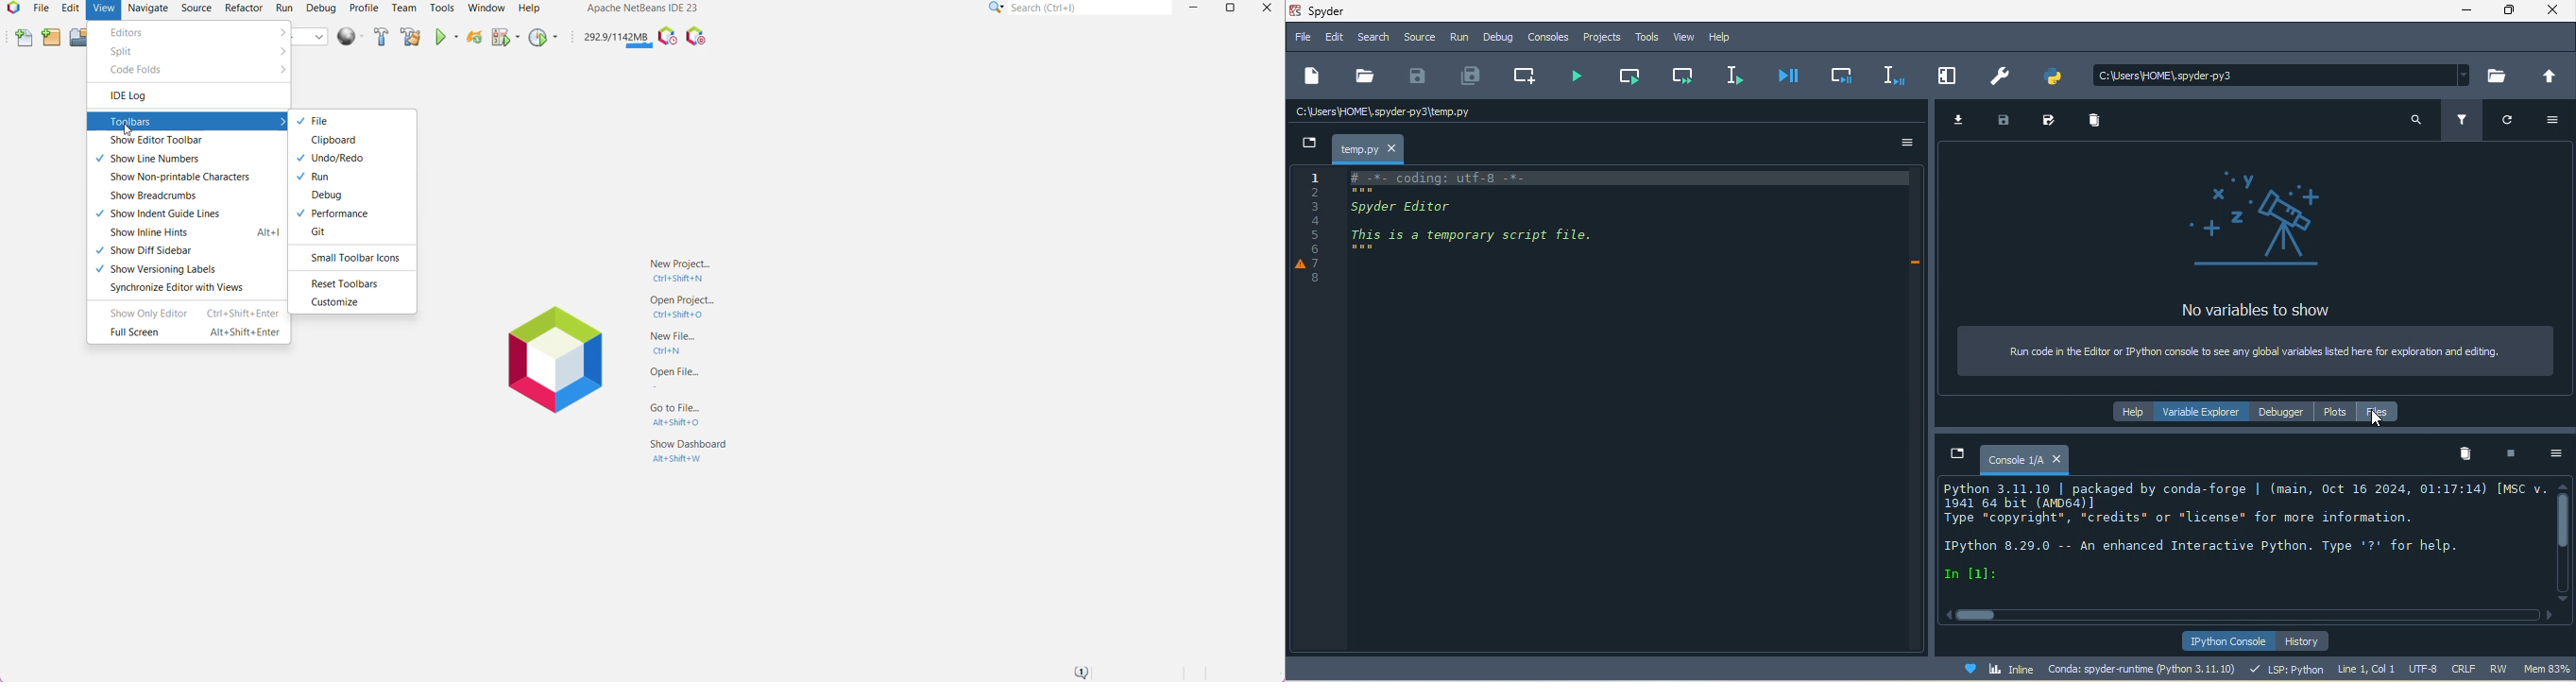 The image size is (2576, 700). Describe the element at coordinates (2057, 76) in the screenshot. I see `pythonpath manager` at that location.